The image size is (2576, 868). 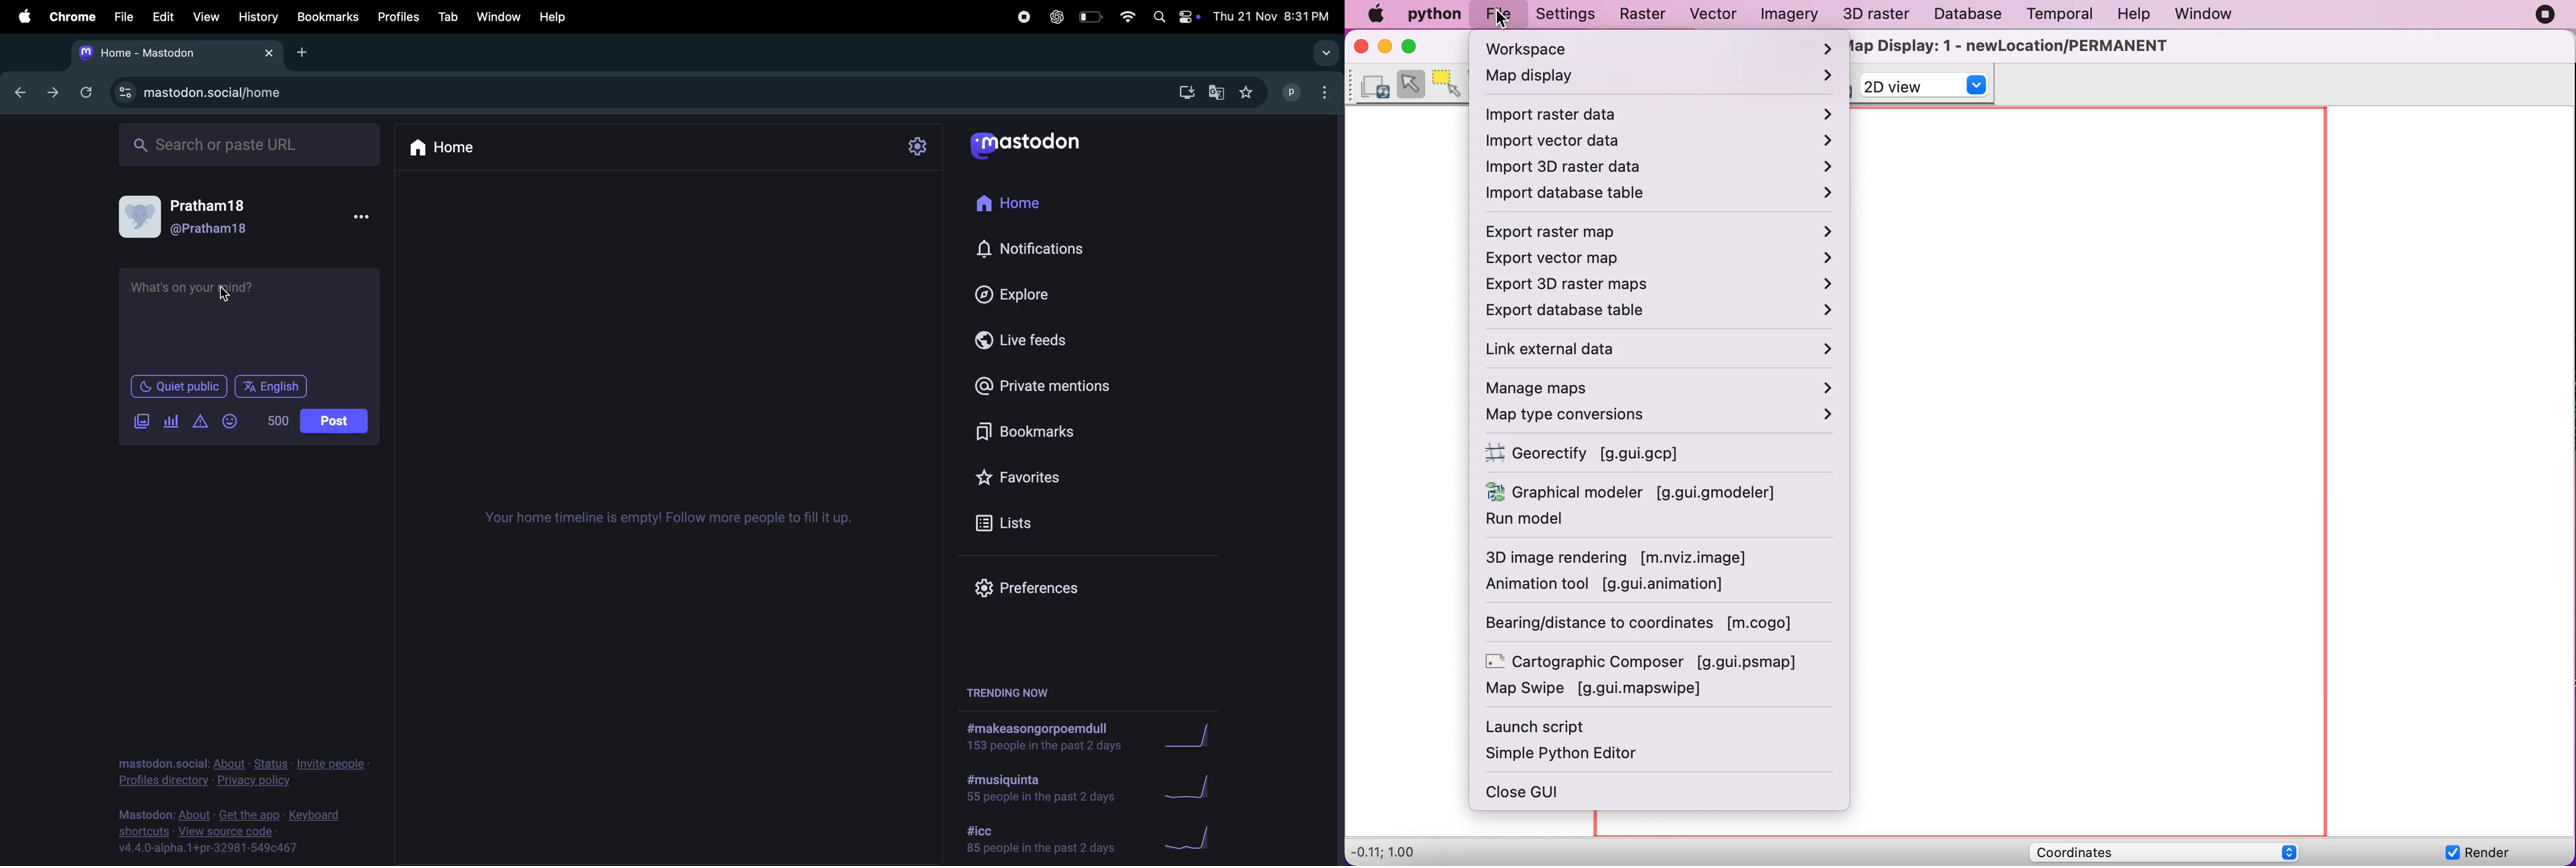 I want to click on user, so click(x=215, y=205).